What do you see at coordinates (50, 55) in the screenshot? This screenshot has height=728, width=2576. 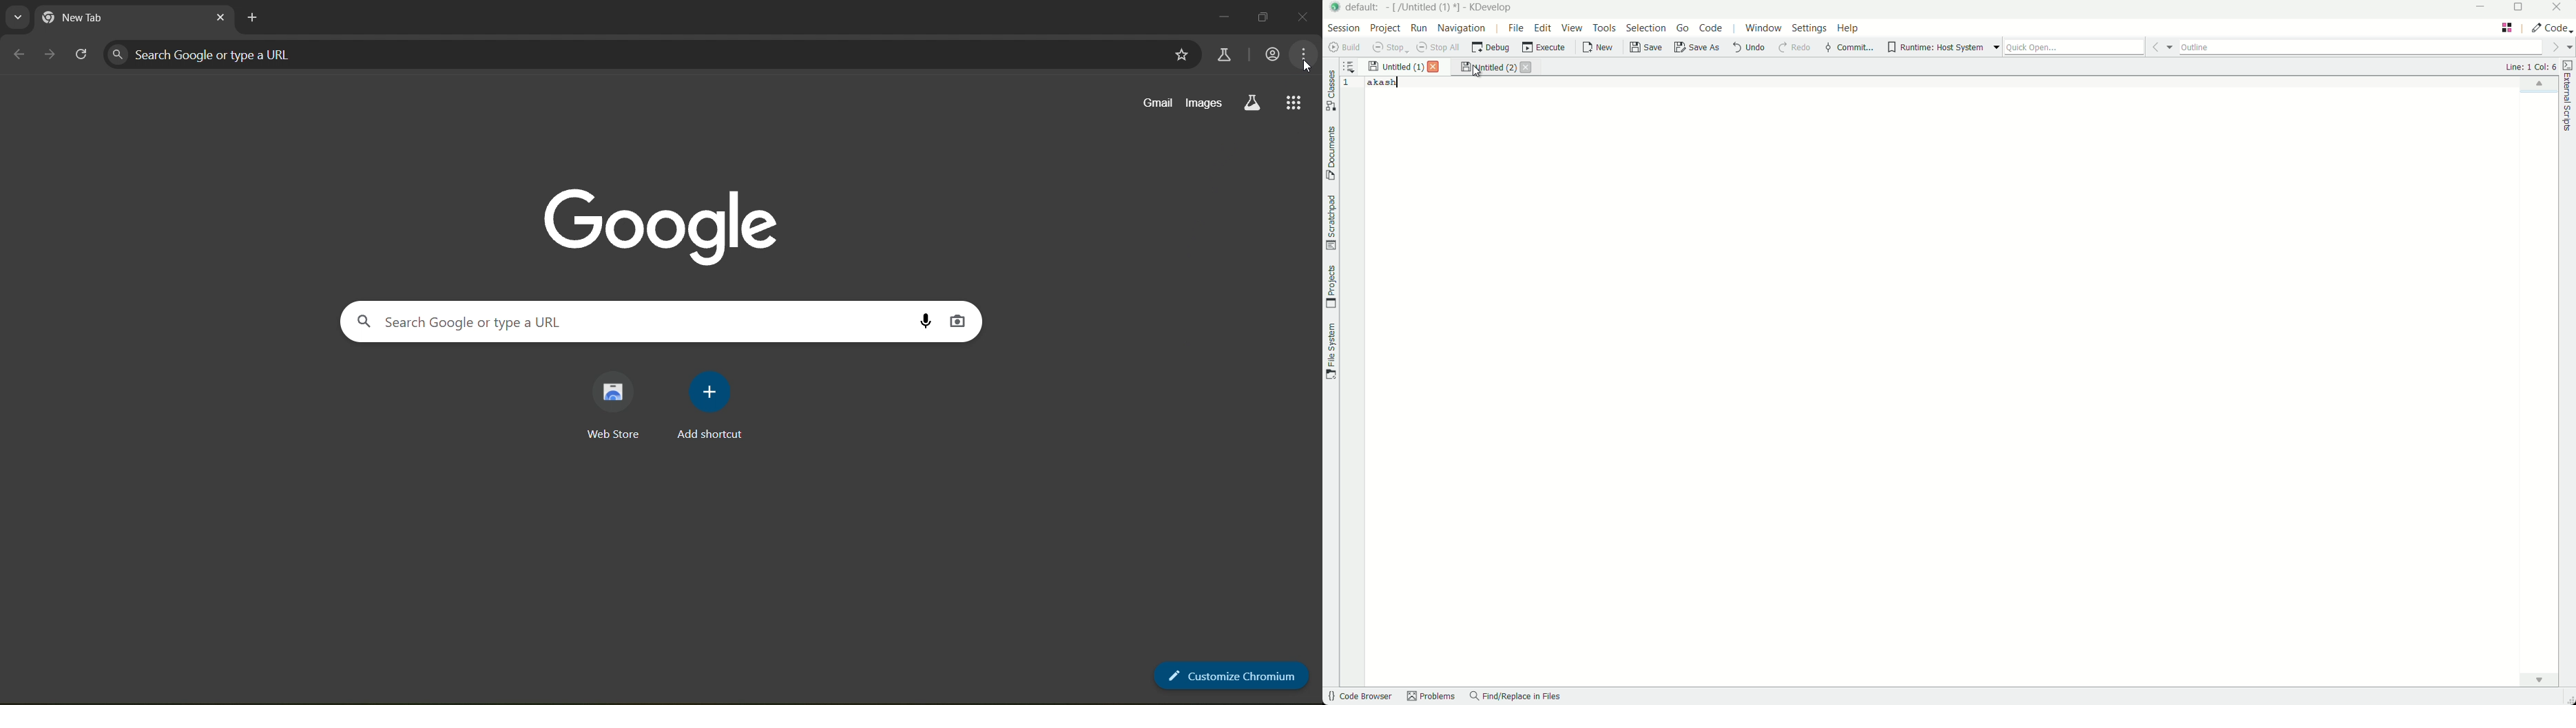 I see `go forward one page` at bounding box center [50, 55].